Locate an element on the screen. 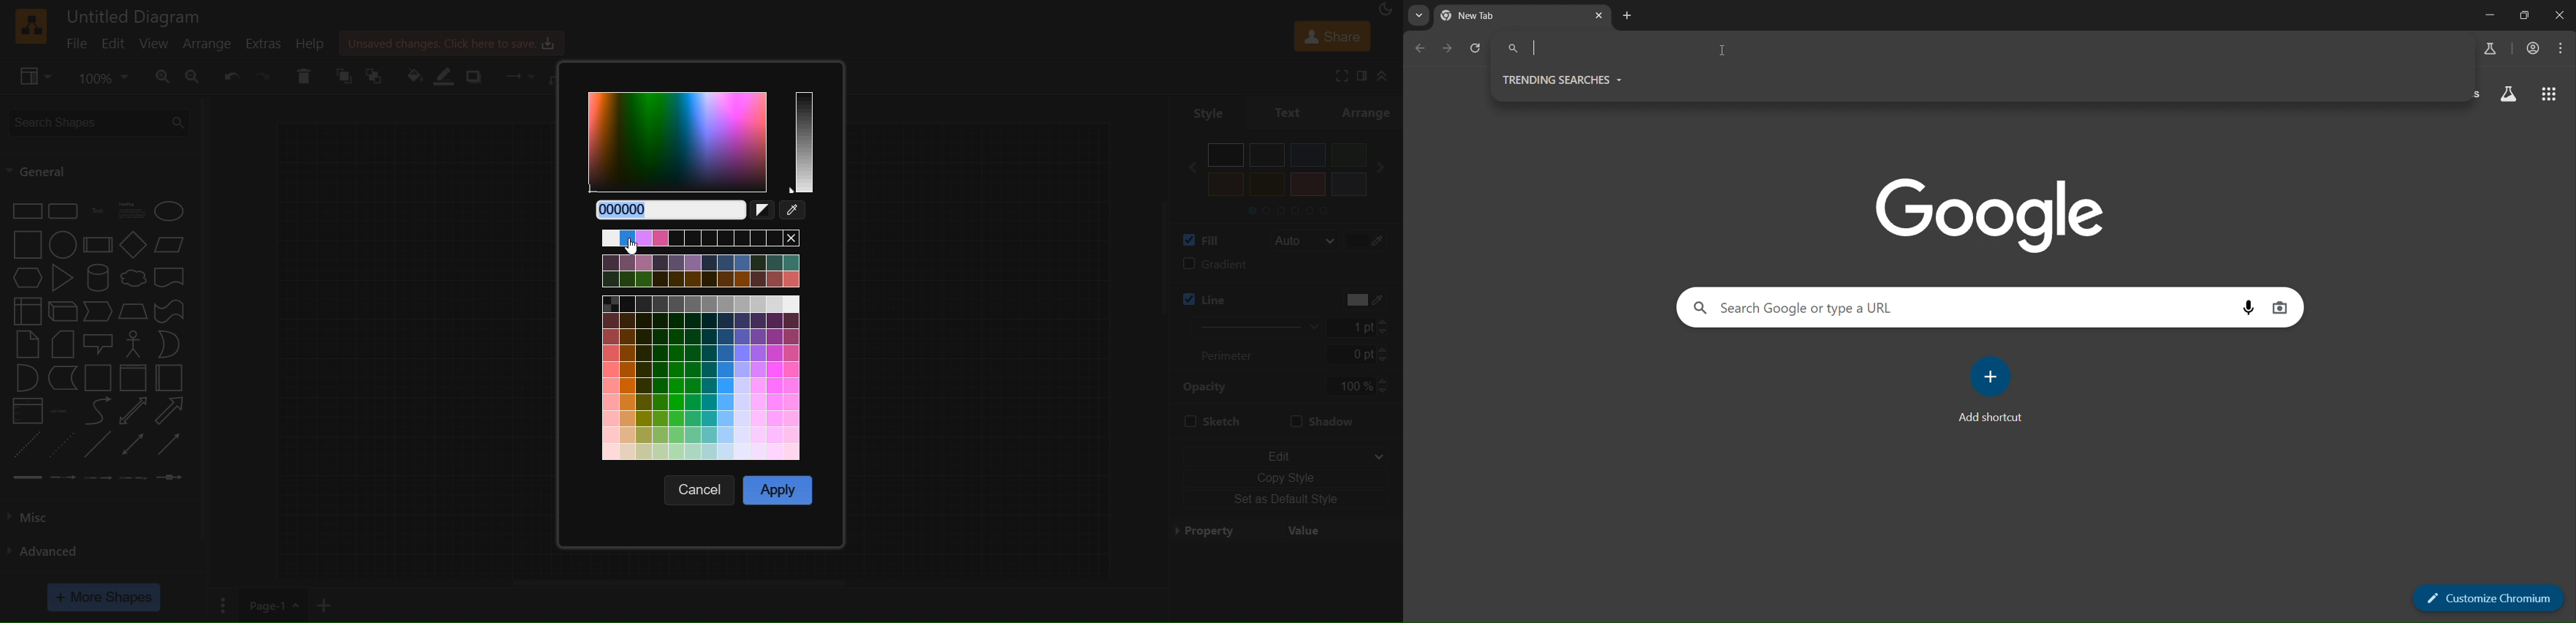 This screenshot has width=2576, height=644. delete is located at coordinates (304, 76).